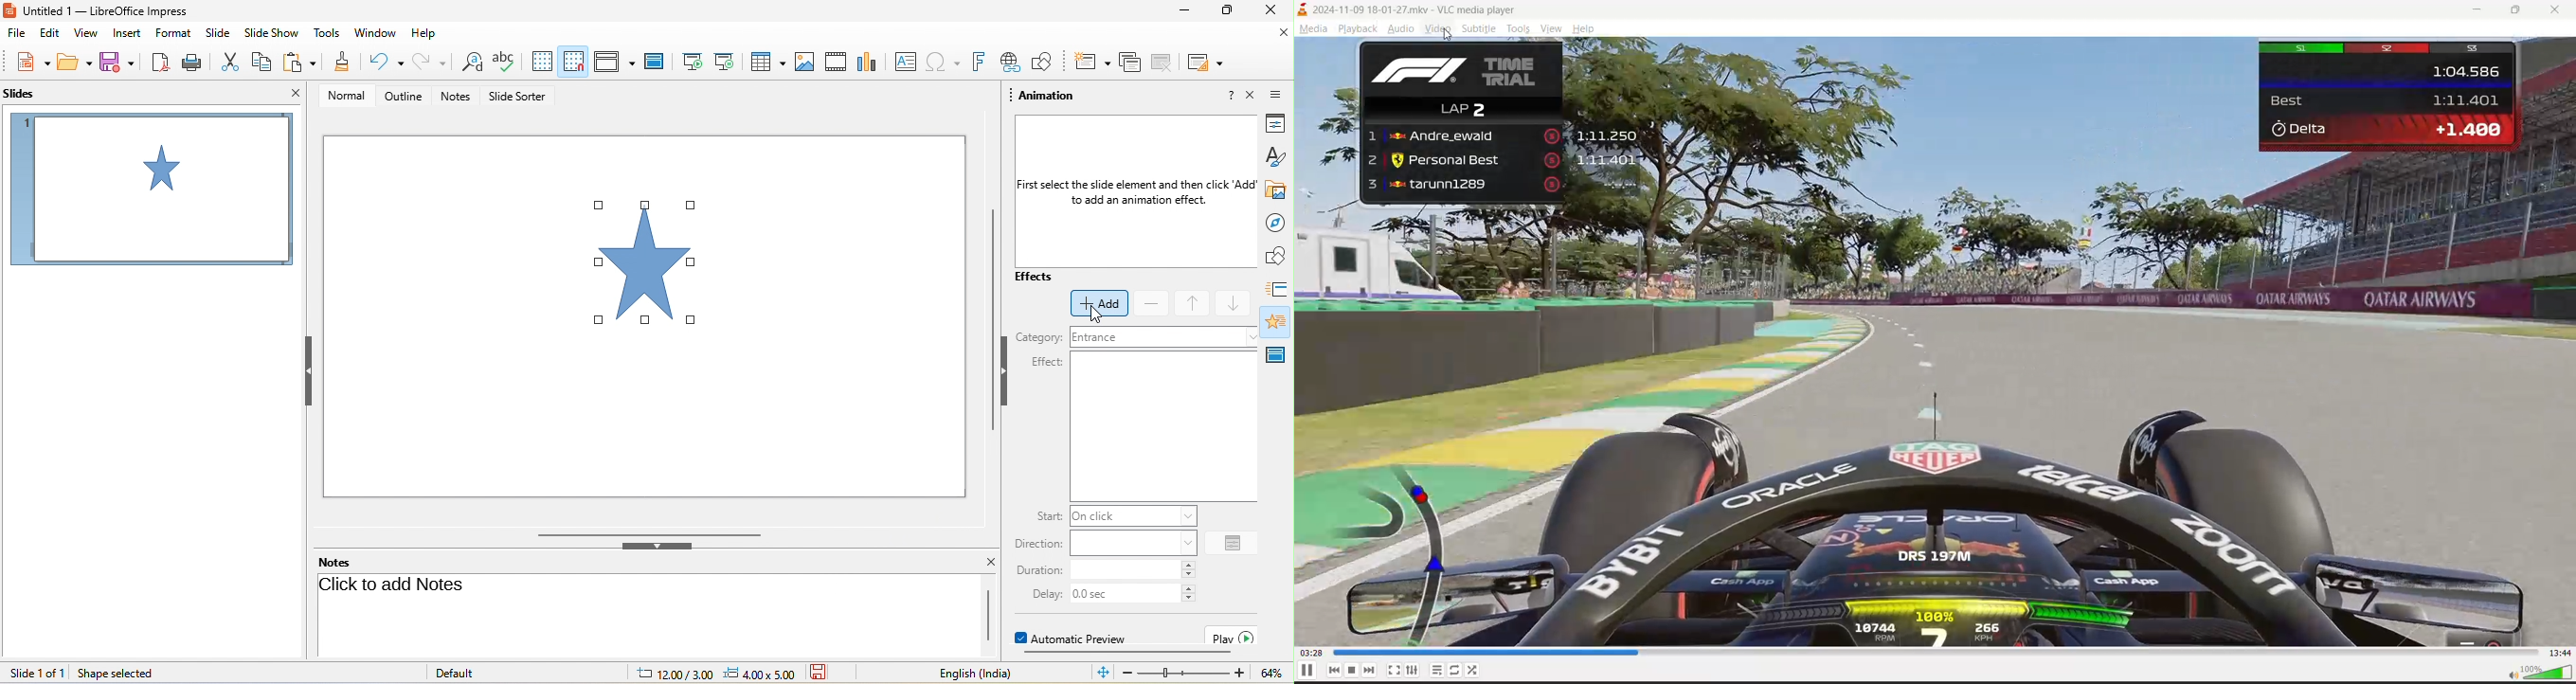 This screenshot has height=700, width=2576. Describe the element at coordinates (1228, 9) in the screenshot. I see `maximize` at that location.